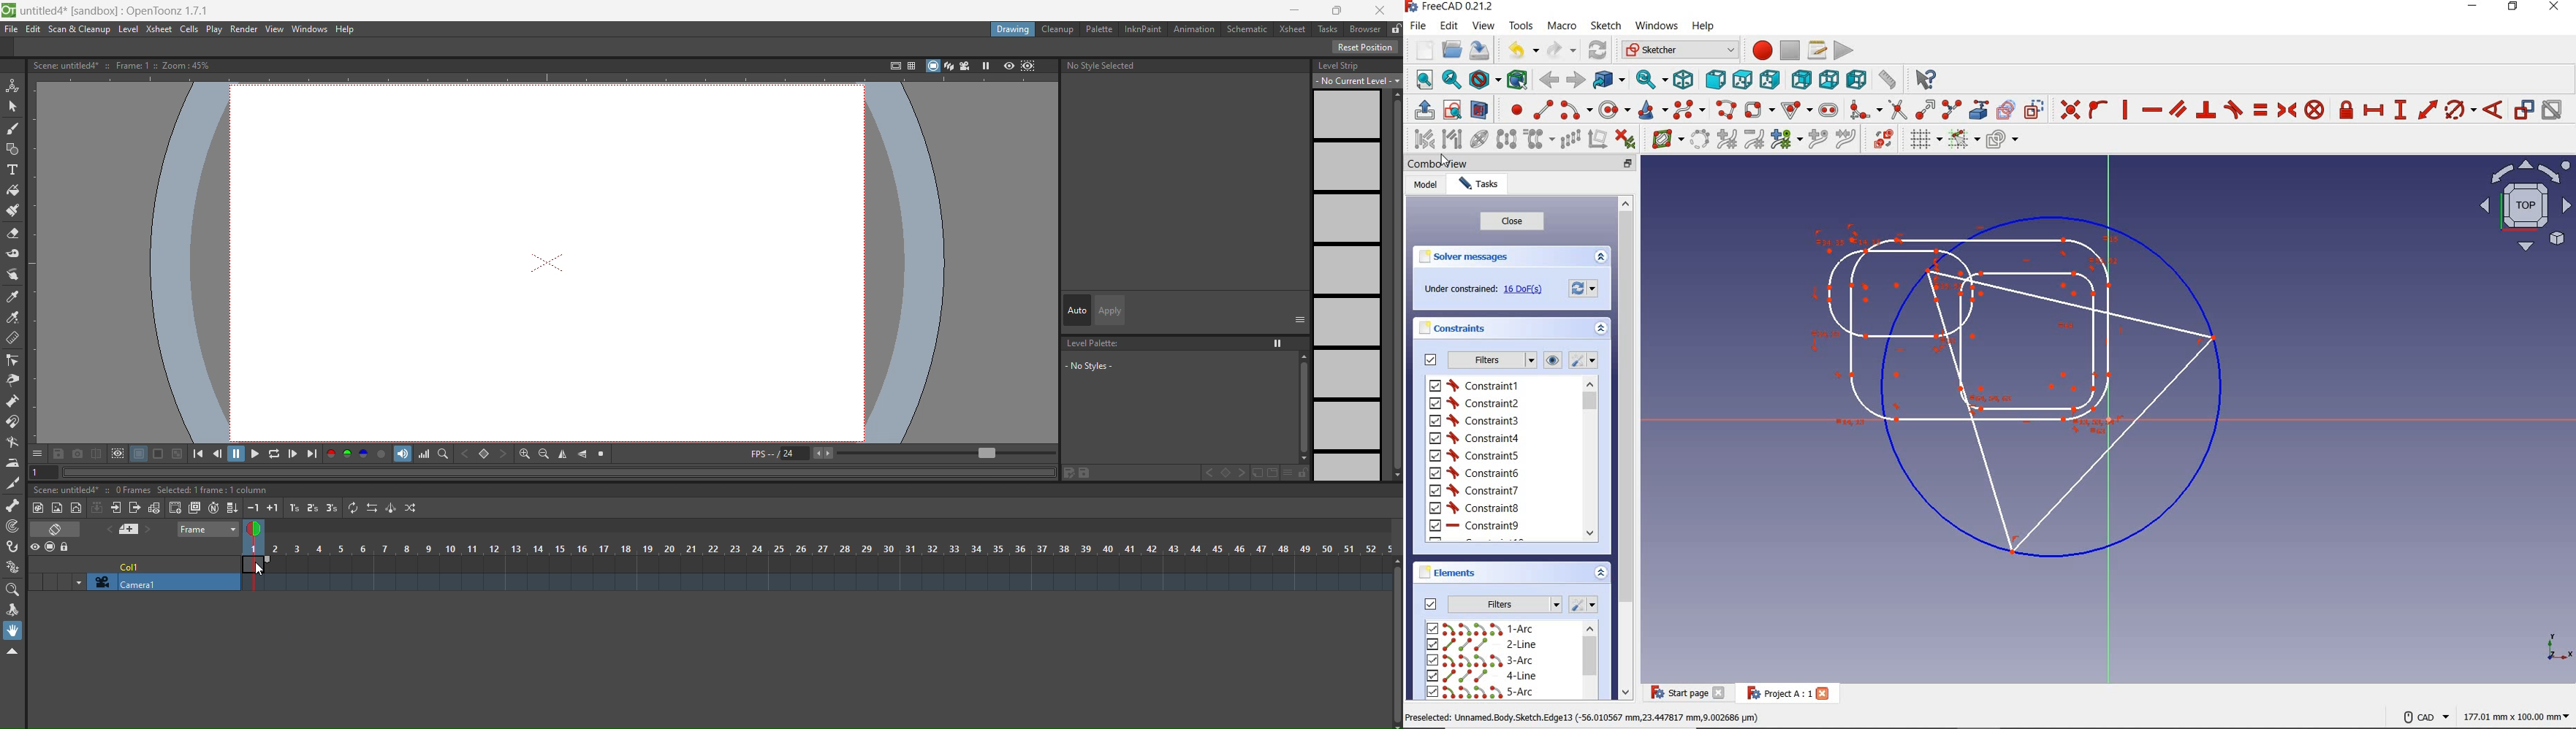  Describe the element at coordinates (1602, 327) in the screenshot. I see `expand` at that location.